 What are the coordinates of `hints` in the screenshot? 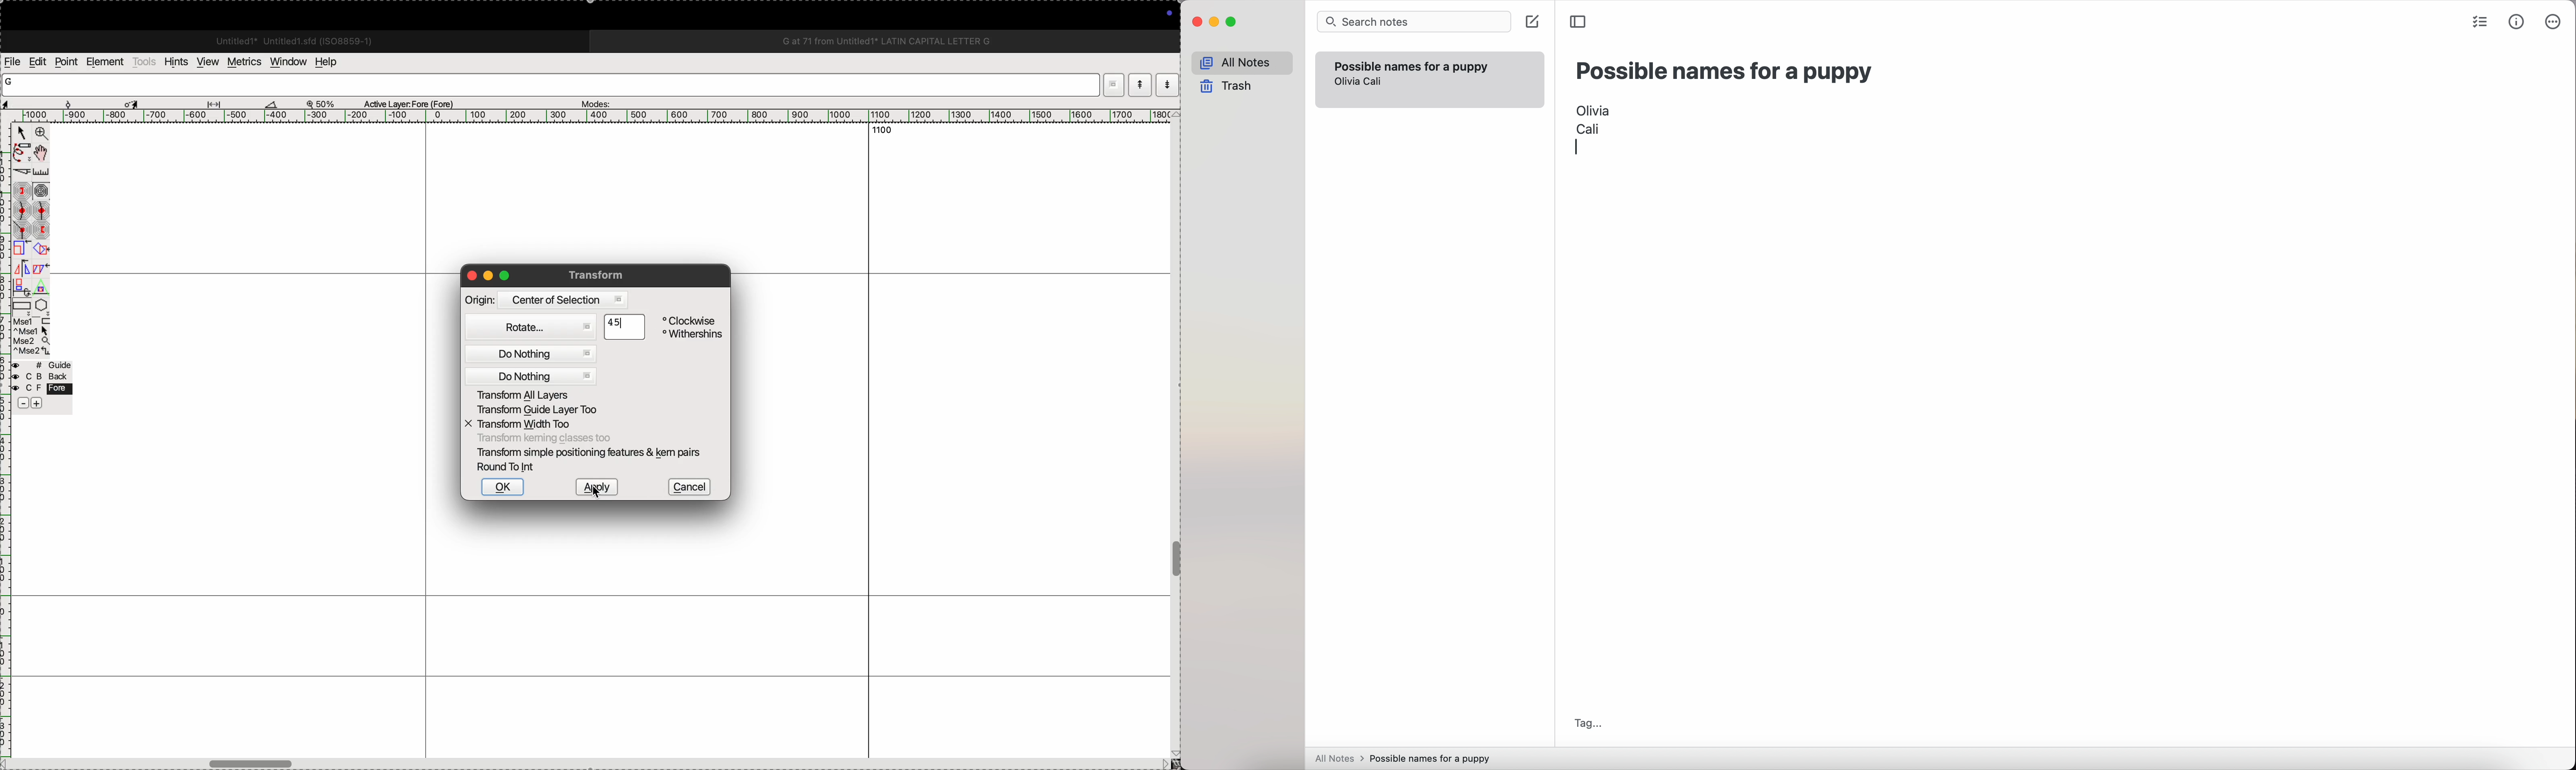 It's located at (176, 63).